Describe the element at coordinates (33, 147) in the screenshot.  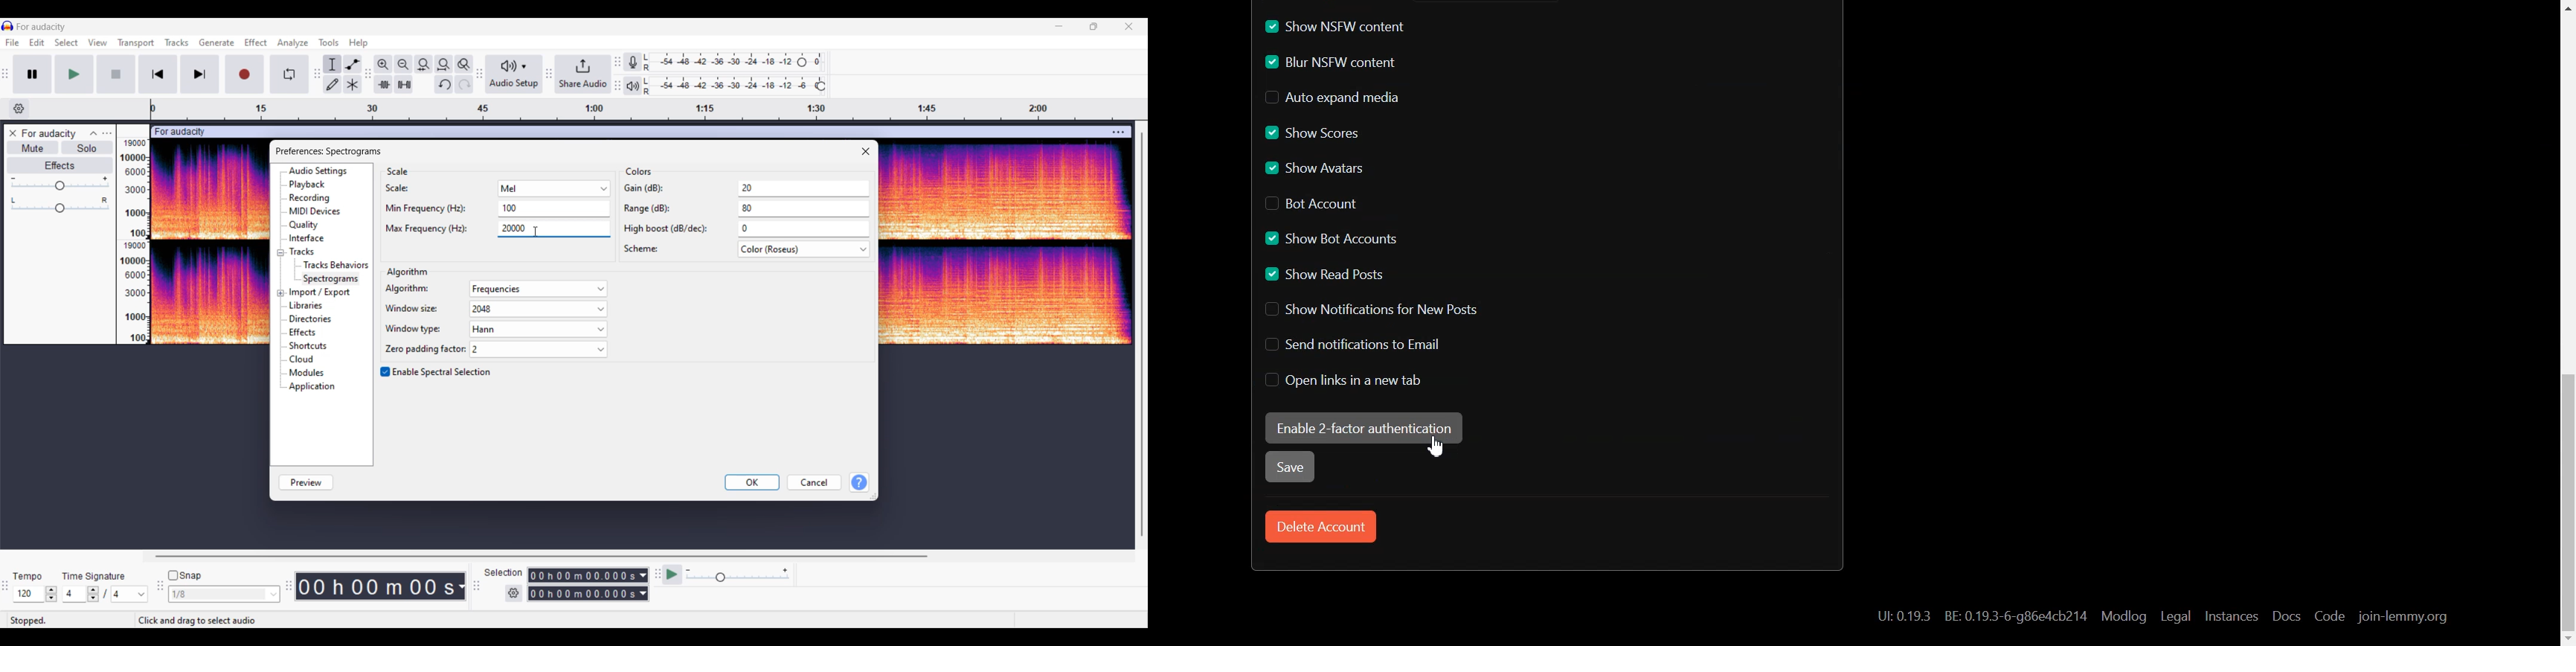
I see `Mute` at that location.